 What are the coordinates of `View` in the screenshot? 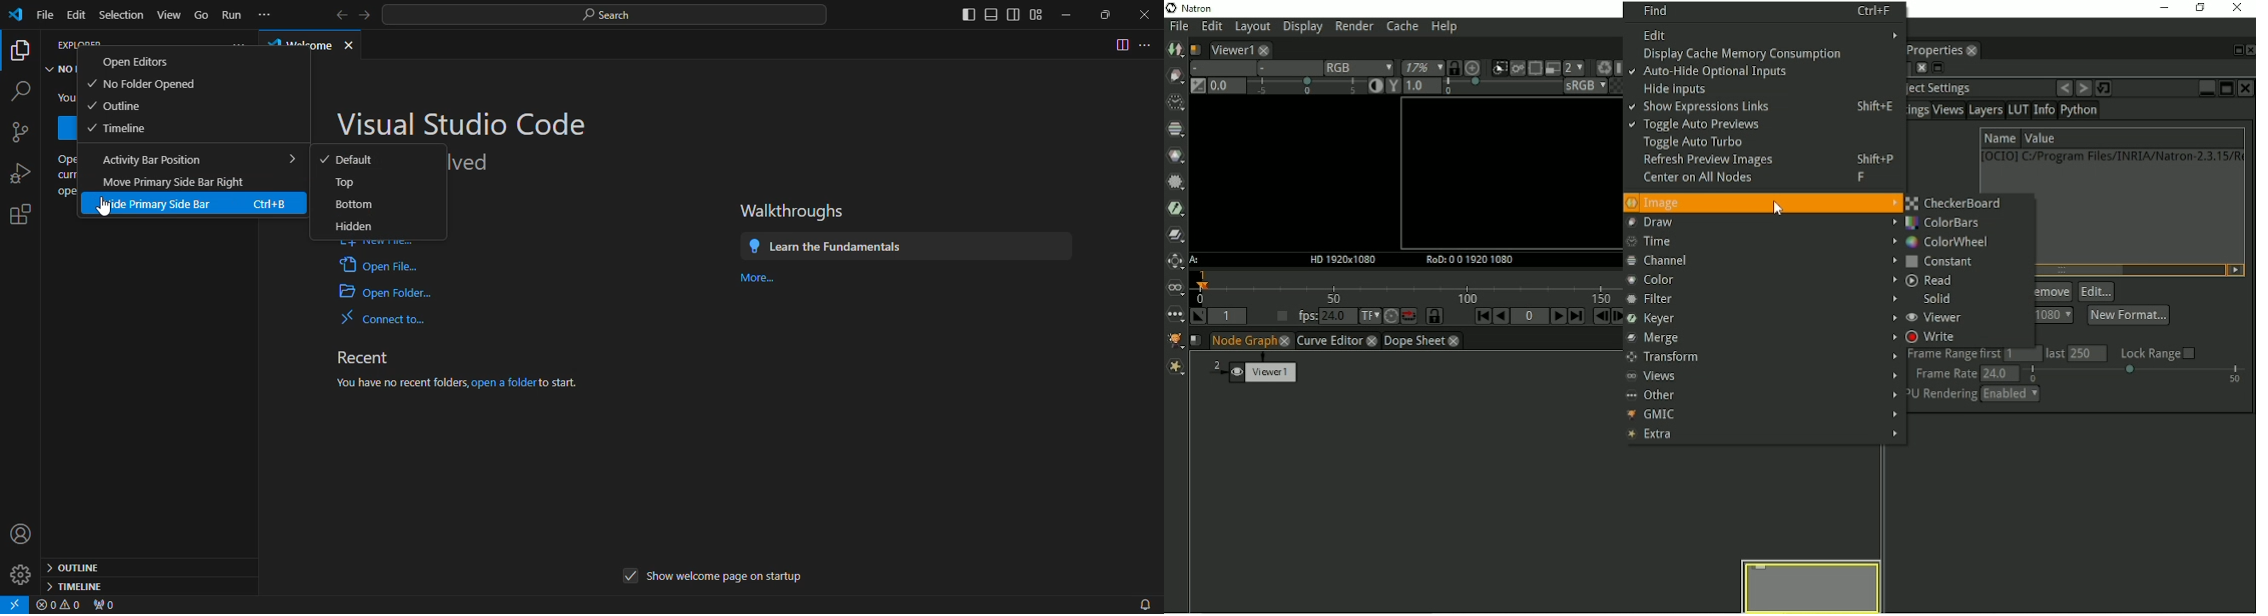 It's located at (172, 13).